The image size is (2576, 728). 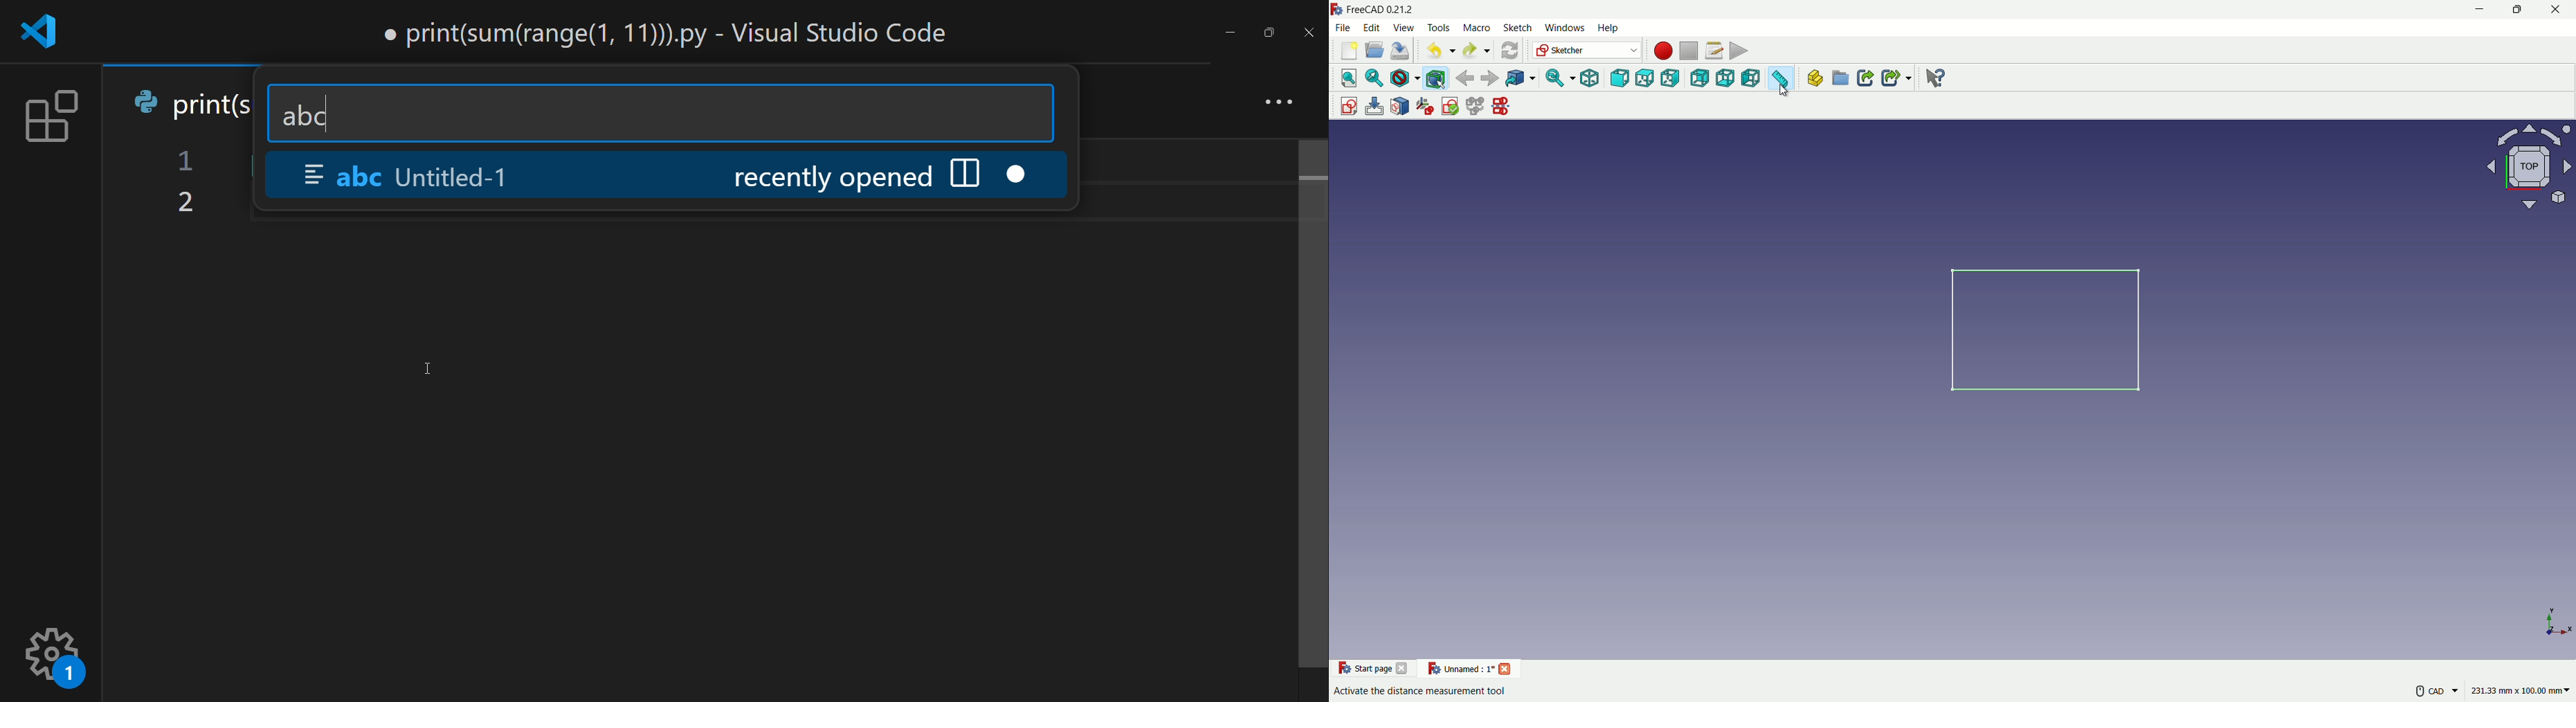 I want to click on macro settings, so click(x=1710, y=51).